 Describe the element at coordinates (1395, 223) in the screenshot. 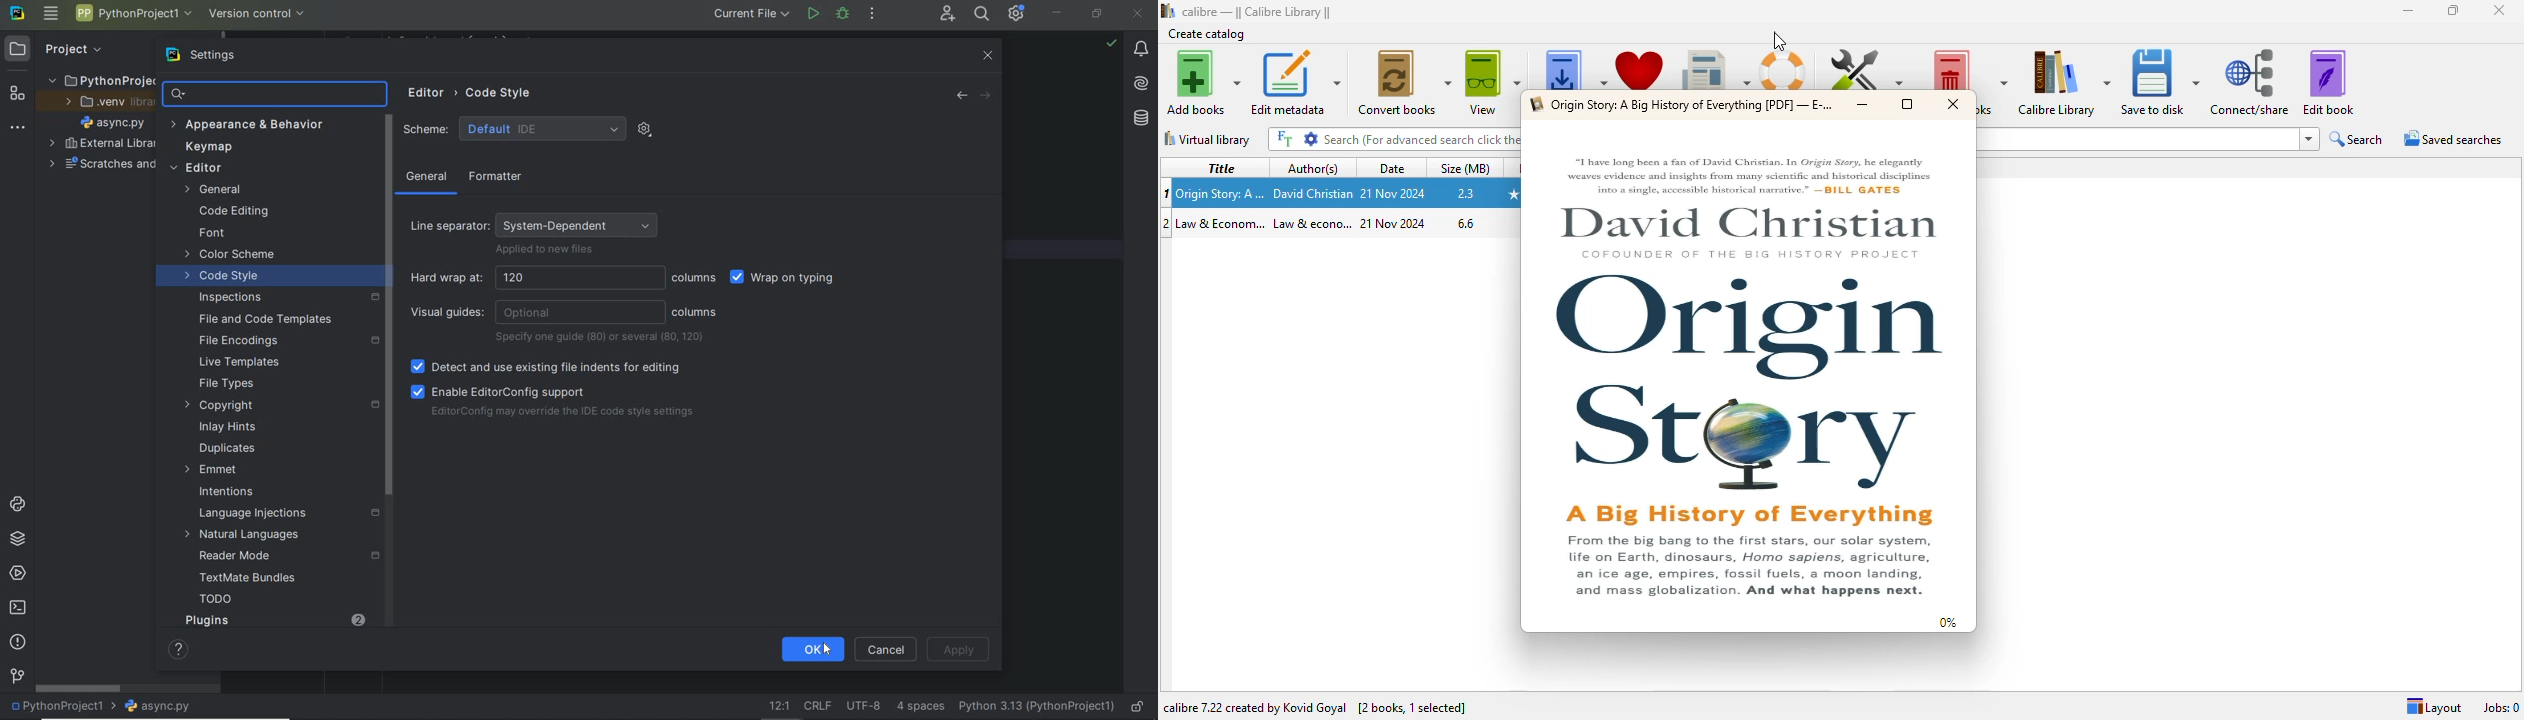

I see `date` at that location.